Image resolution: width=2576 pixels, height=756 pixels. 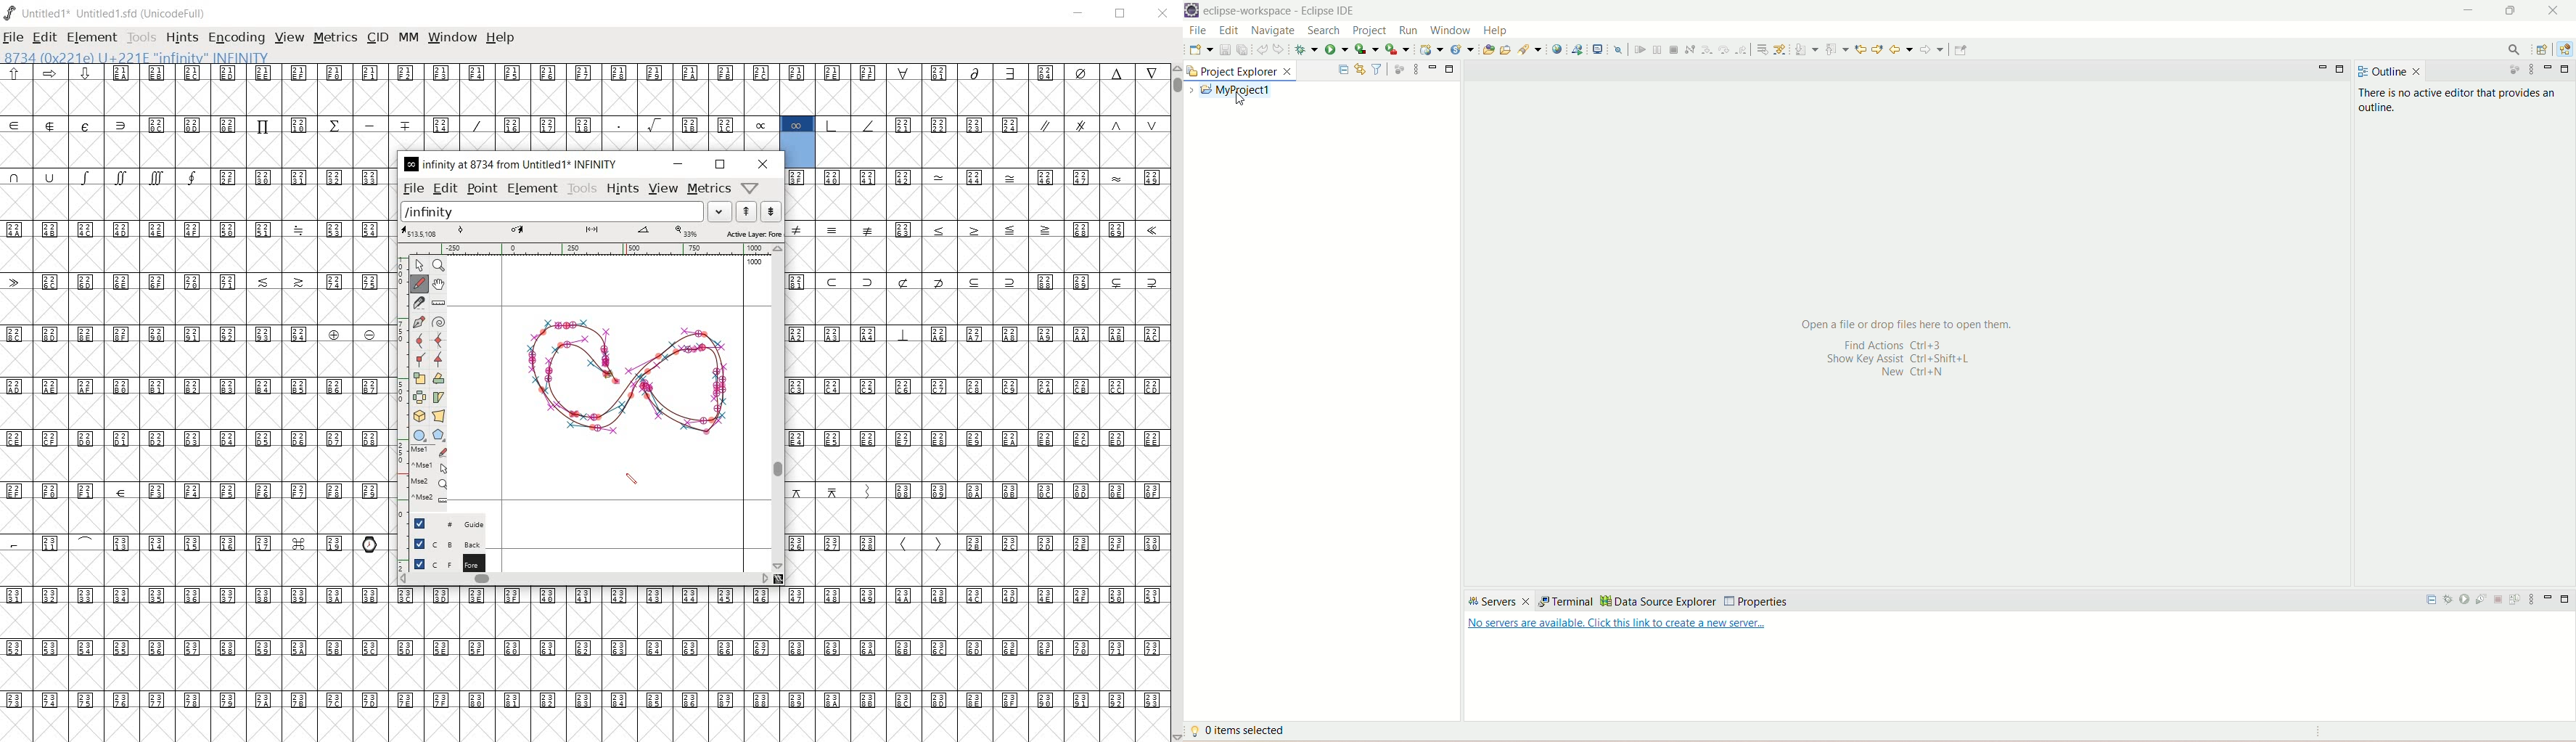 I want to click on Unicode code points, so click(x=978, y=439).